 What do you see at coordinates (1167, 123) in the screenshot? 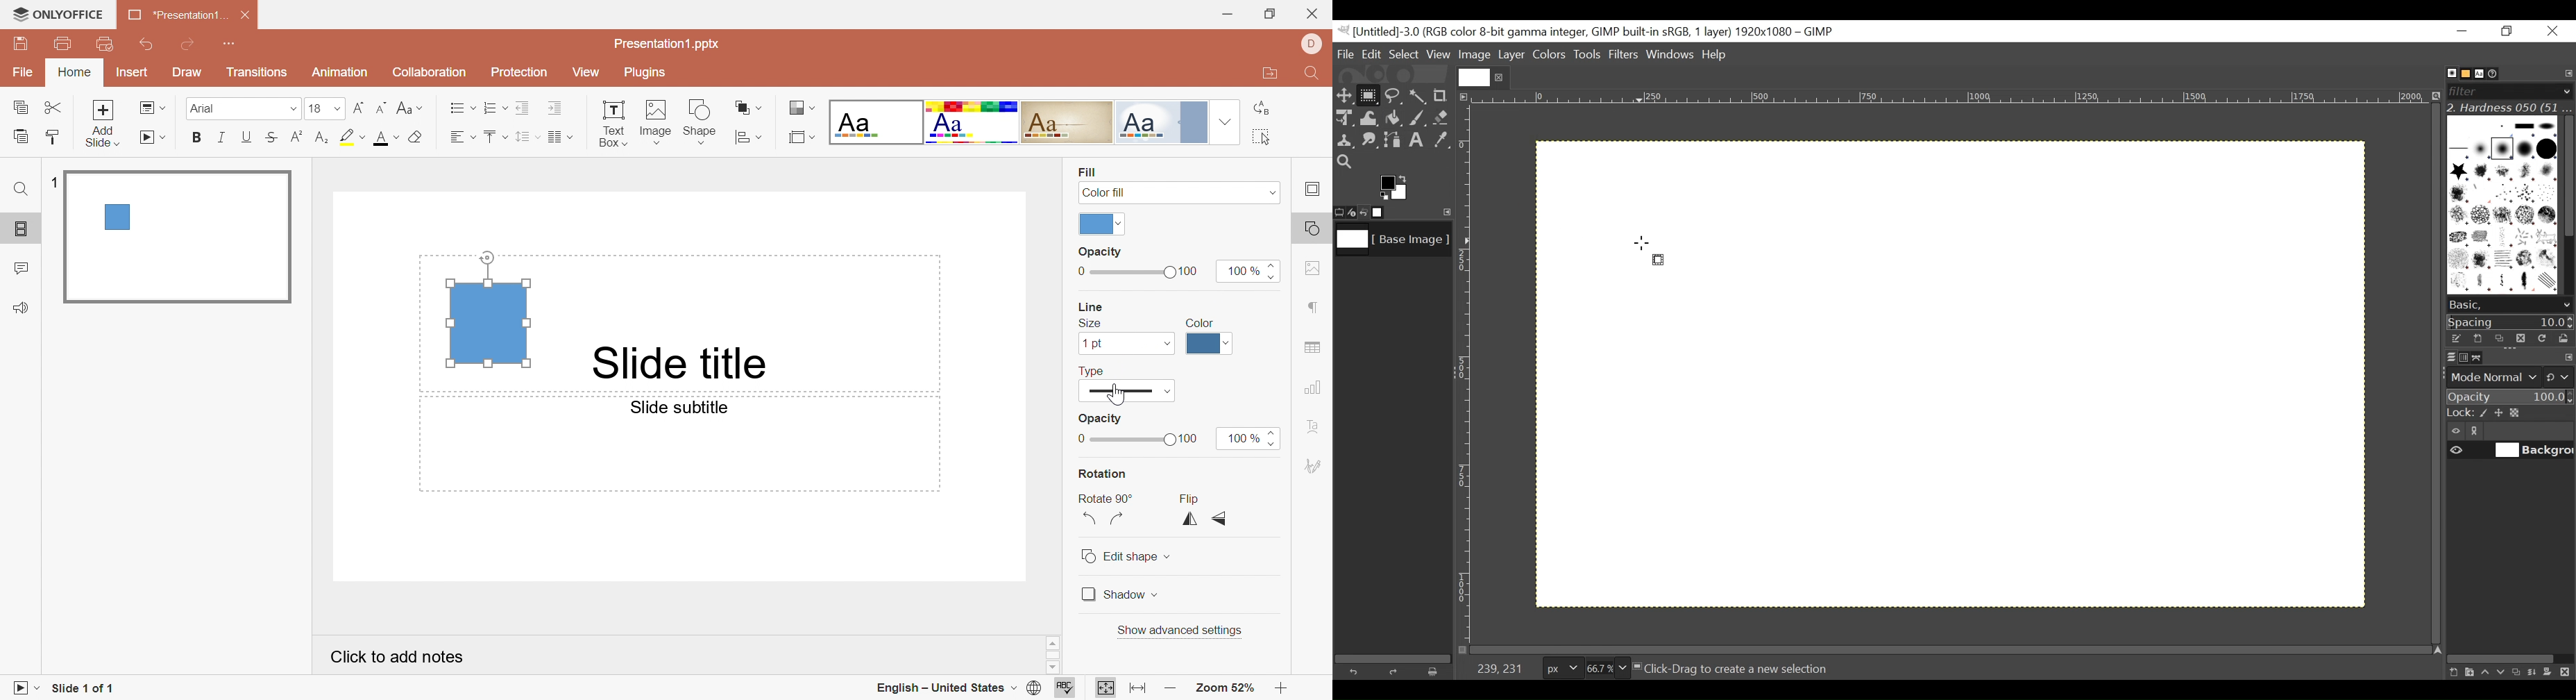
I see `Official` at bounding box center [1167, 123].